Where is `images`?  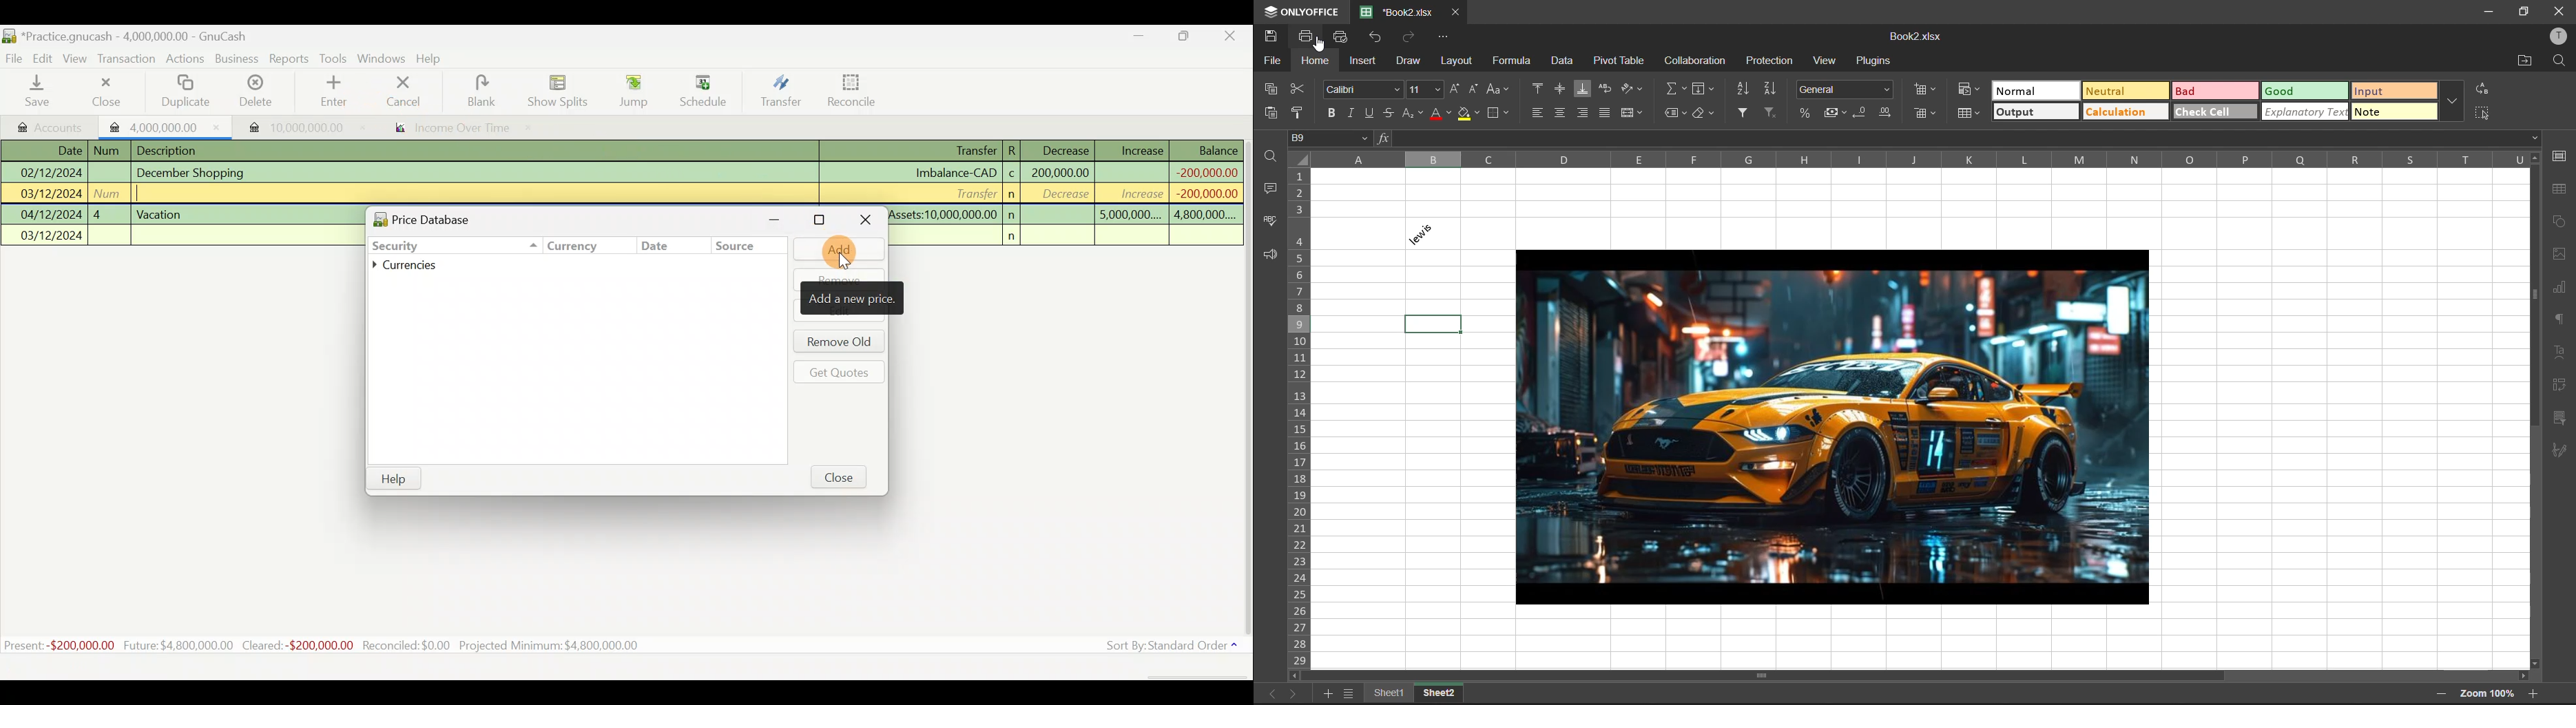
images is located at coordinates (2555, 253).